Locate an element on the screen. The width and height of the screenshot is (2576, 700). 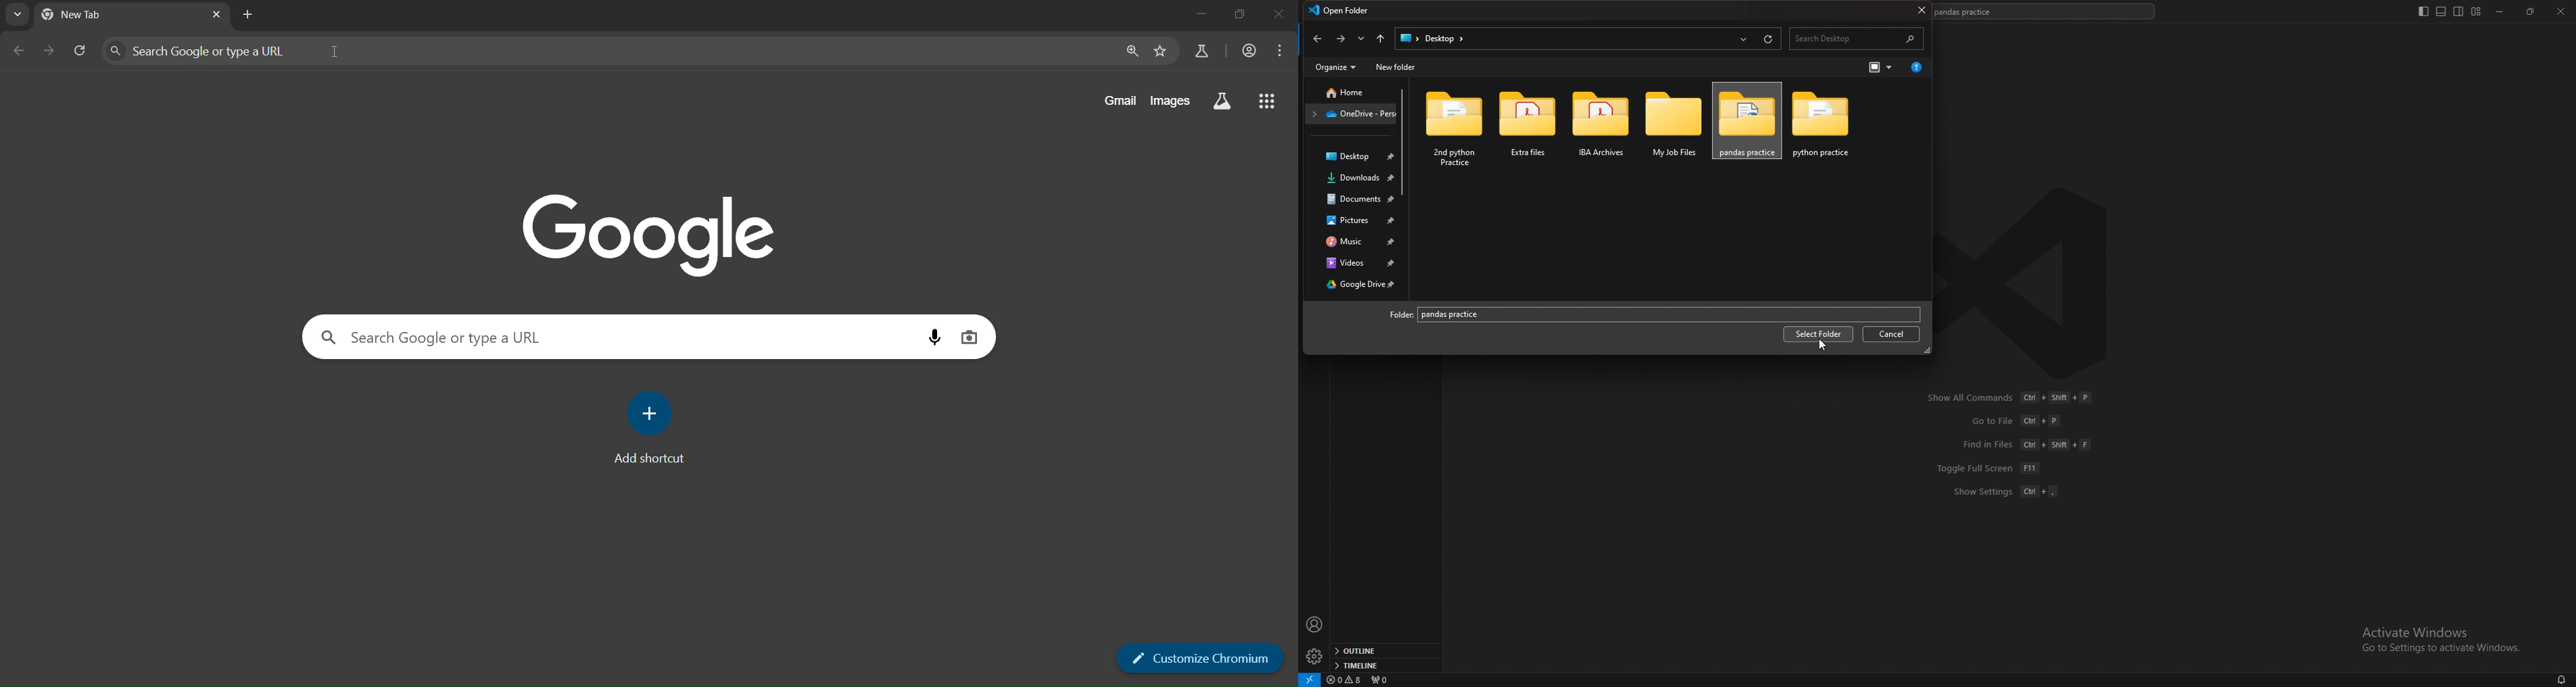
Show All Commands Ct + Shift + P
GotoFile Cl +P
Find in Files (Ct + Shit + F
Toggle Full Screen [FT
Show Settings (Cl +, is located at coordinates (2012, 453).